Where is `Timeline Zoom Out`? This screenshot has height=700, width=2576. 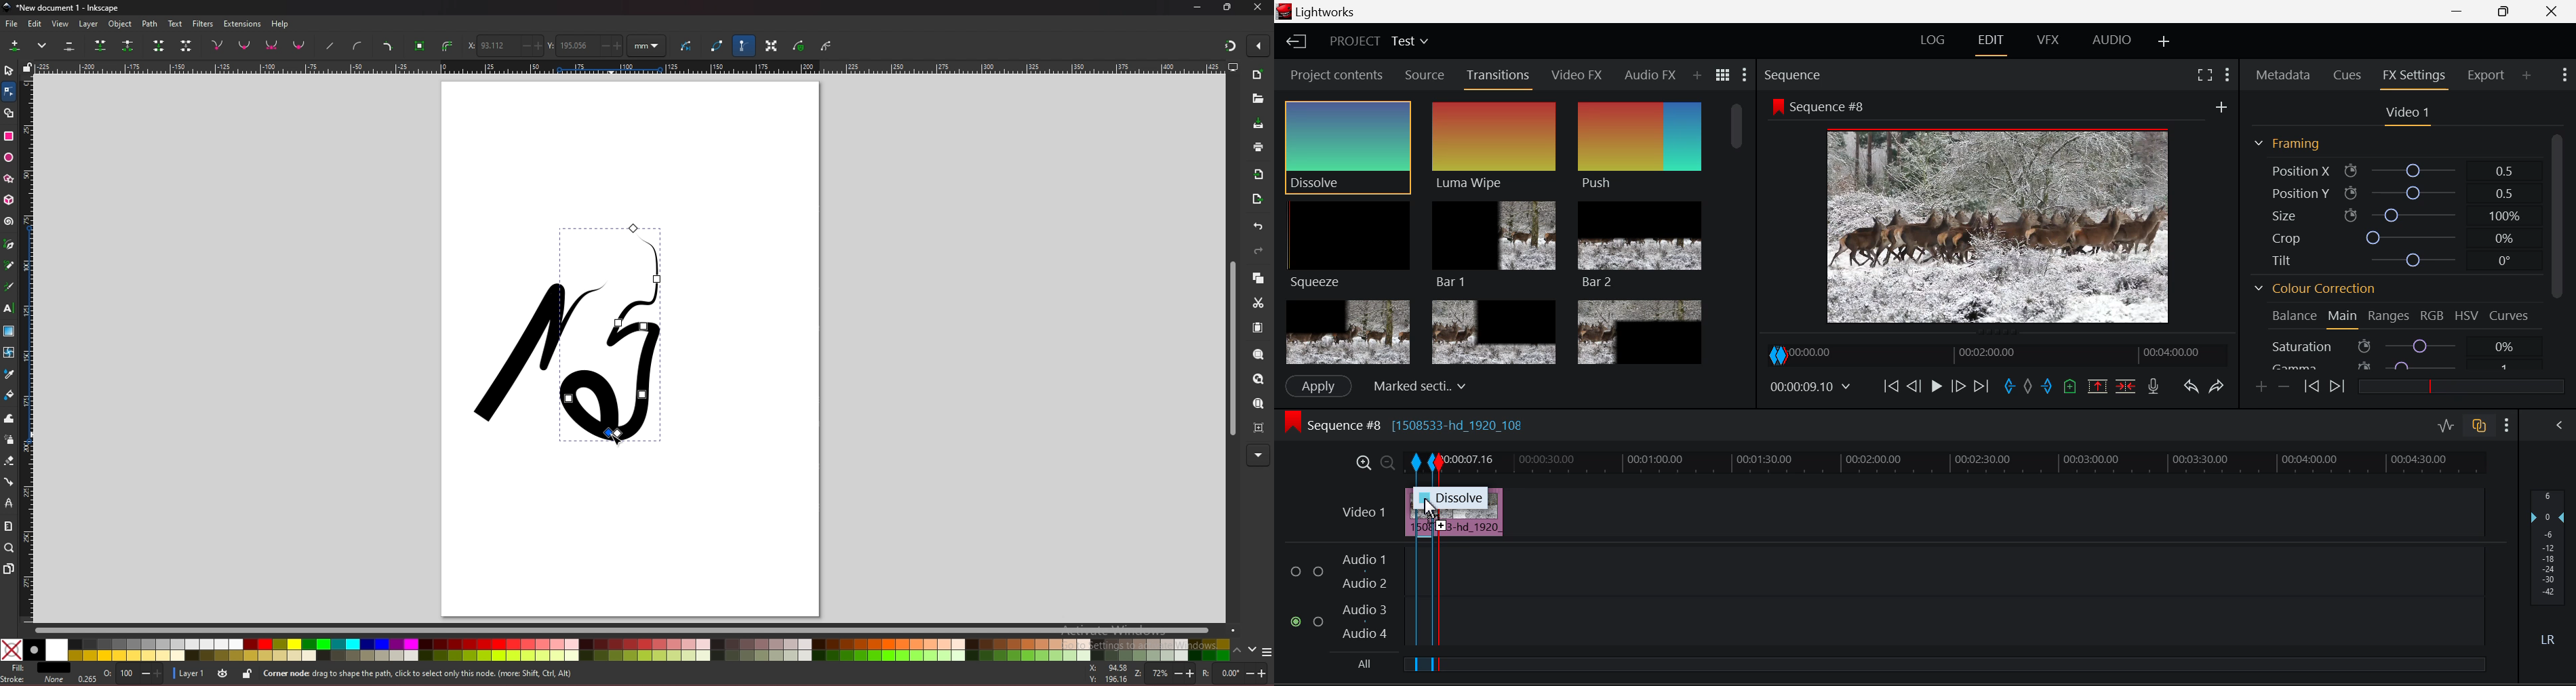 Timeline Zoom Out is located at coordinates (1385, 460).